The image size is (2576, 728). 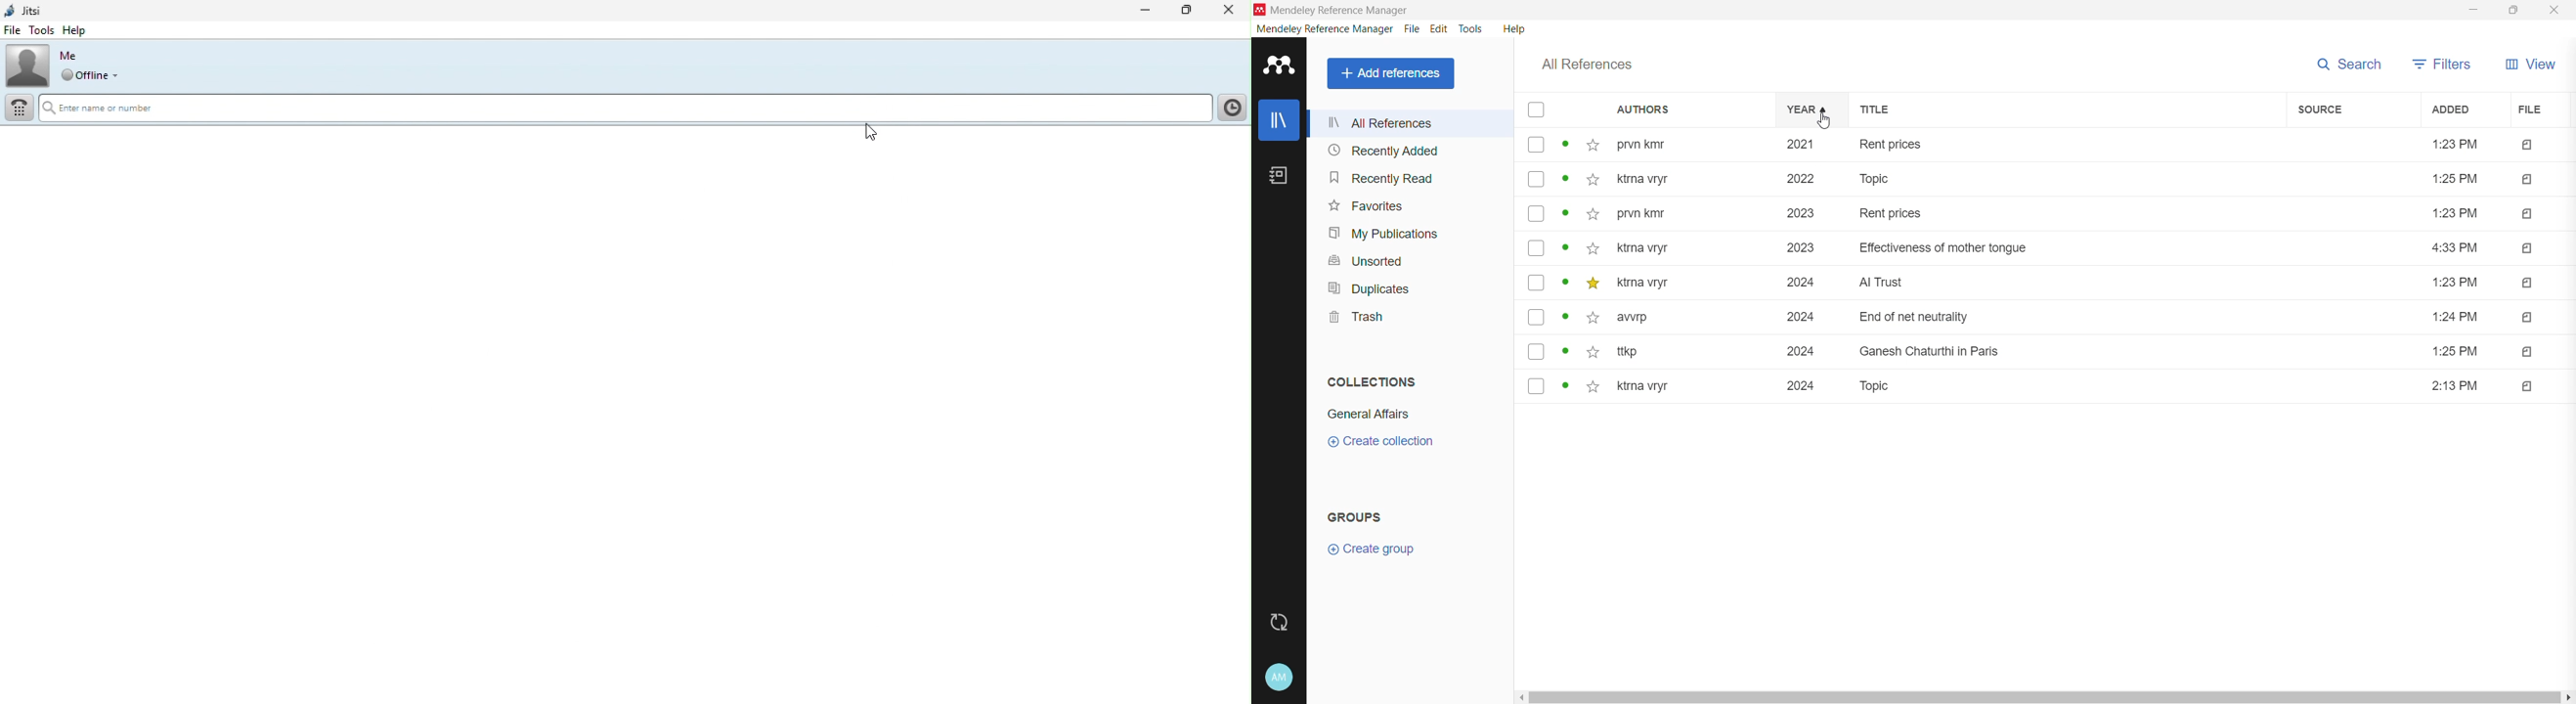 I want to click on Unsorted, so click(x=1368, y=262).